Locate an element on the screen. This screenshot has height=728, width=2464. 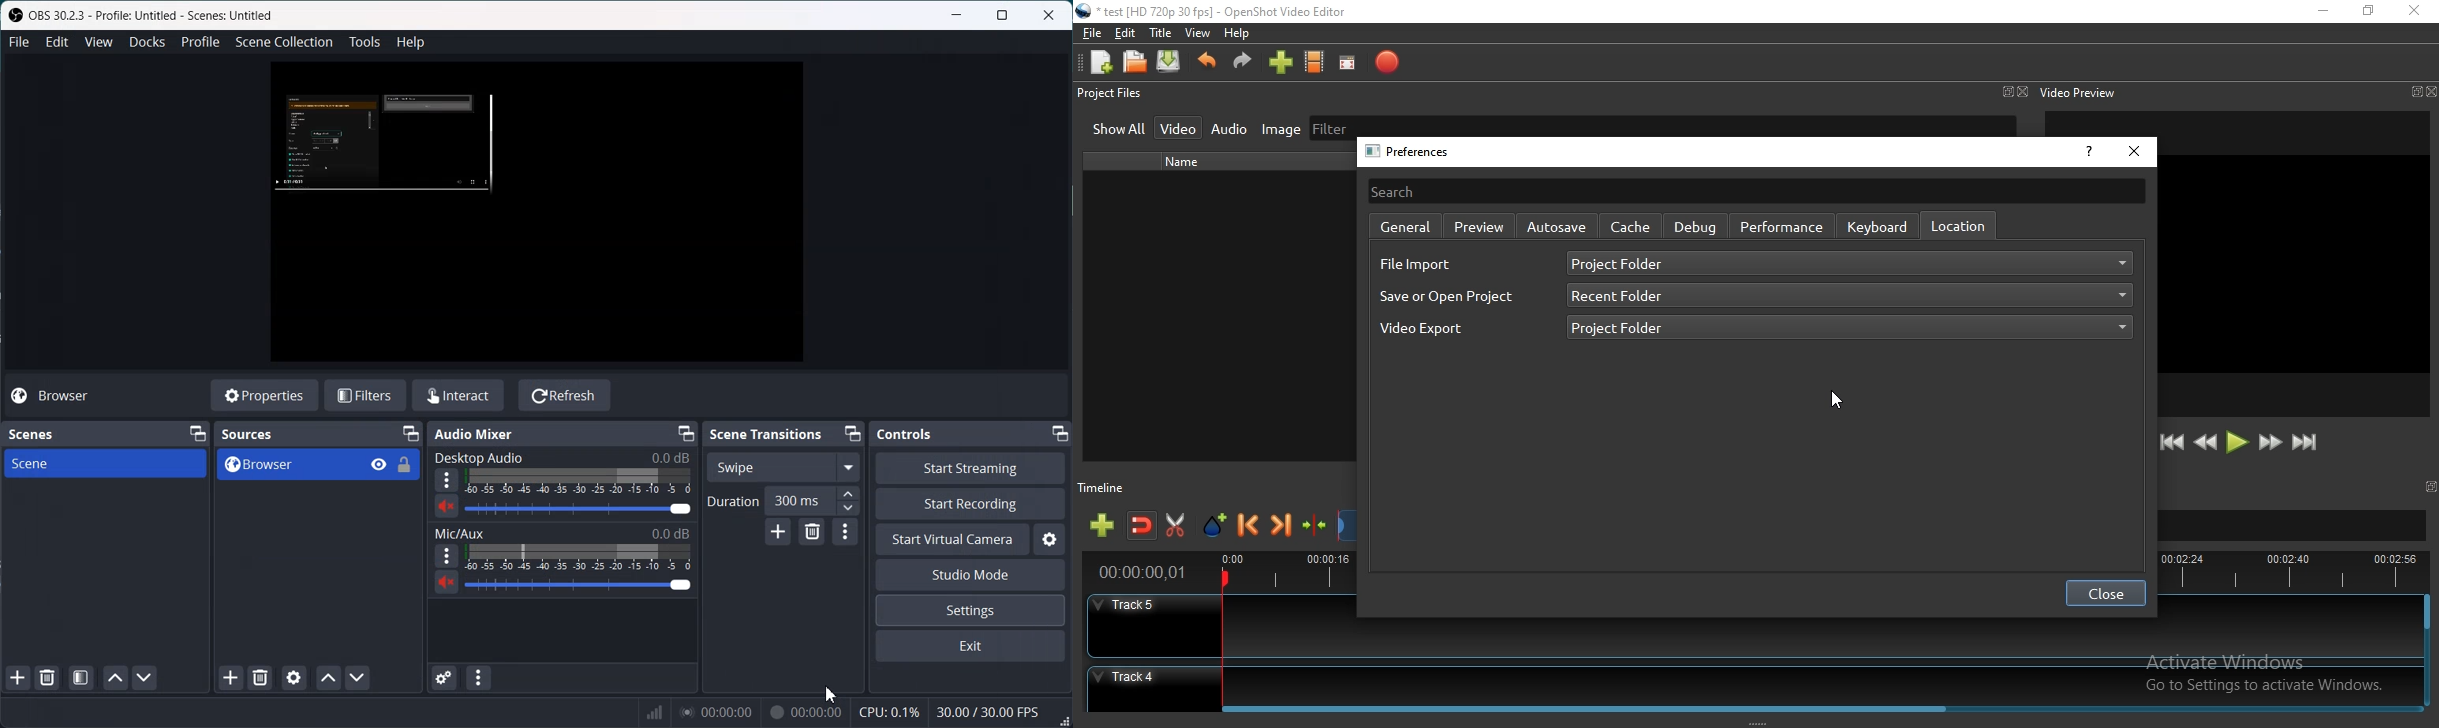
Add Scene is located at coordinates (17, 678).